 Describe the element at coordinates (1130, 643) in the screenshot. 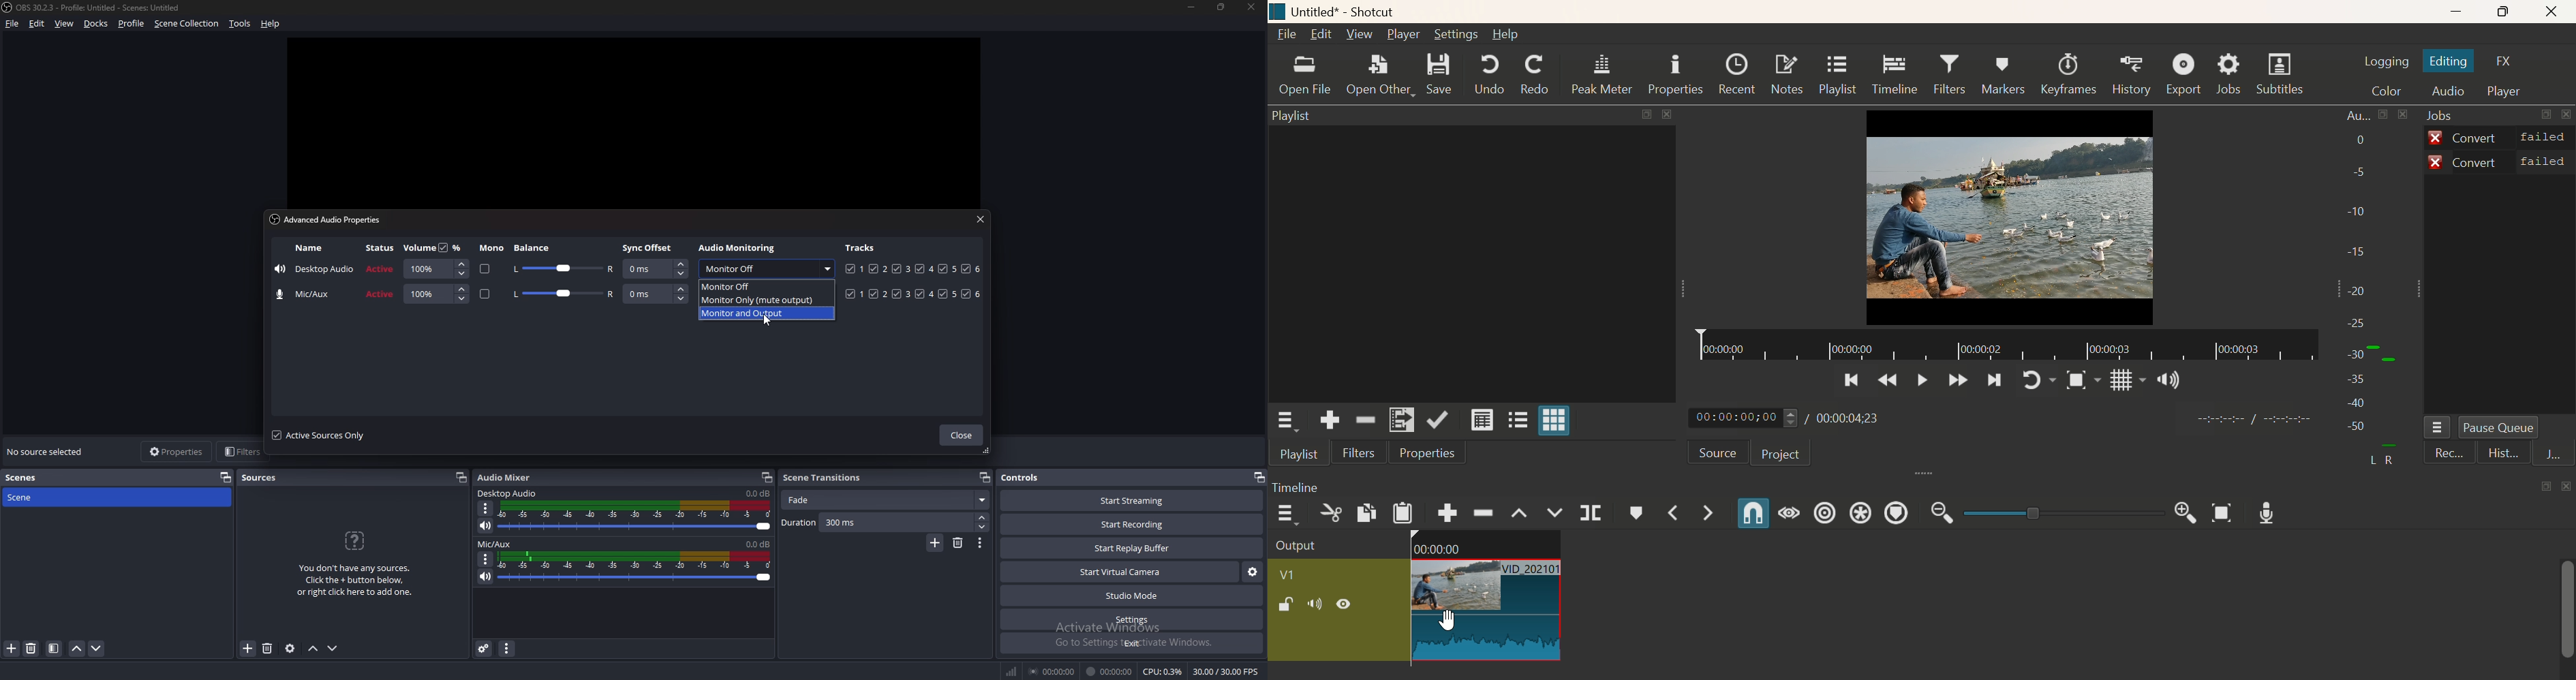

I see `exit` at that location.